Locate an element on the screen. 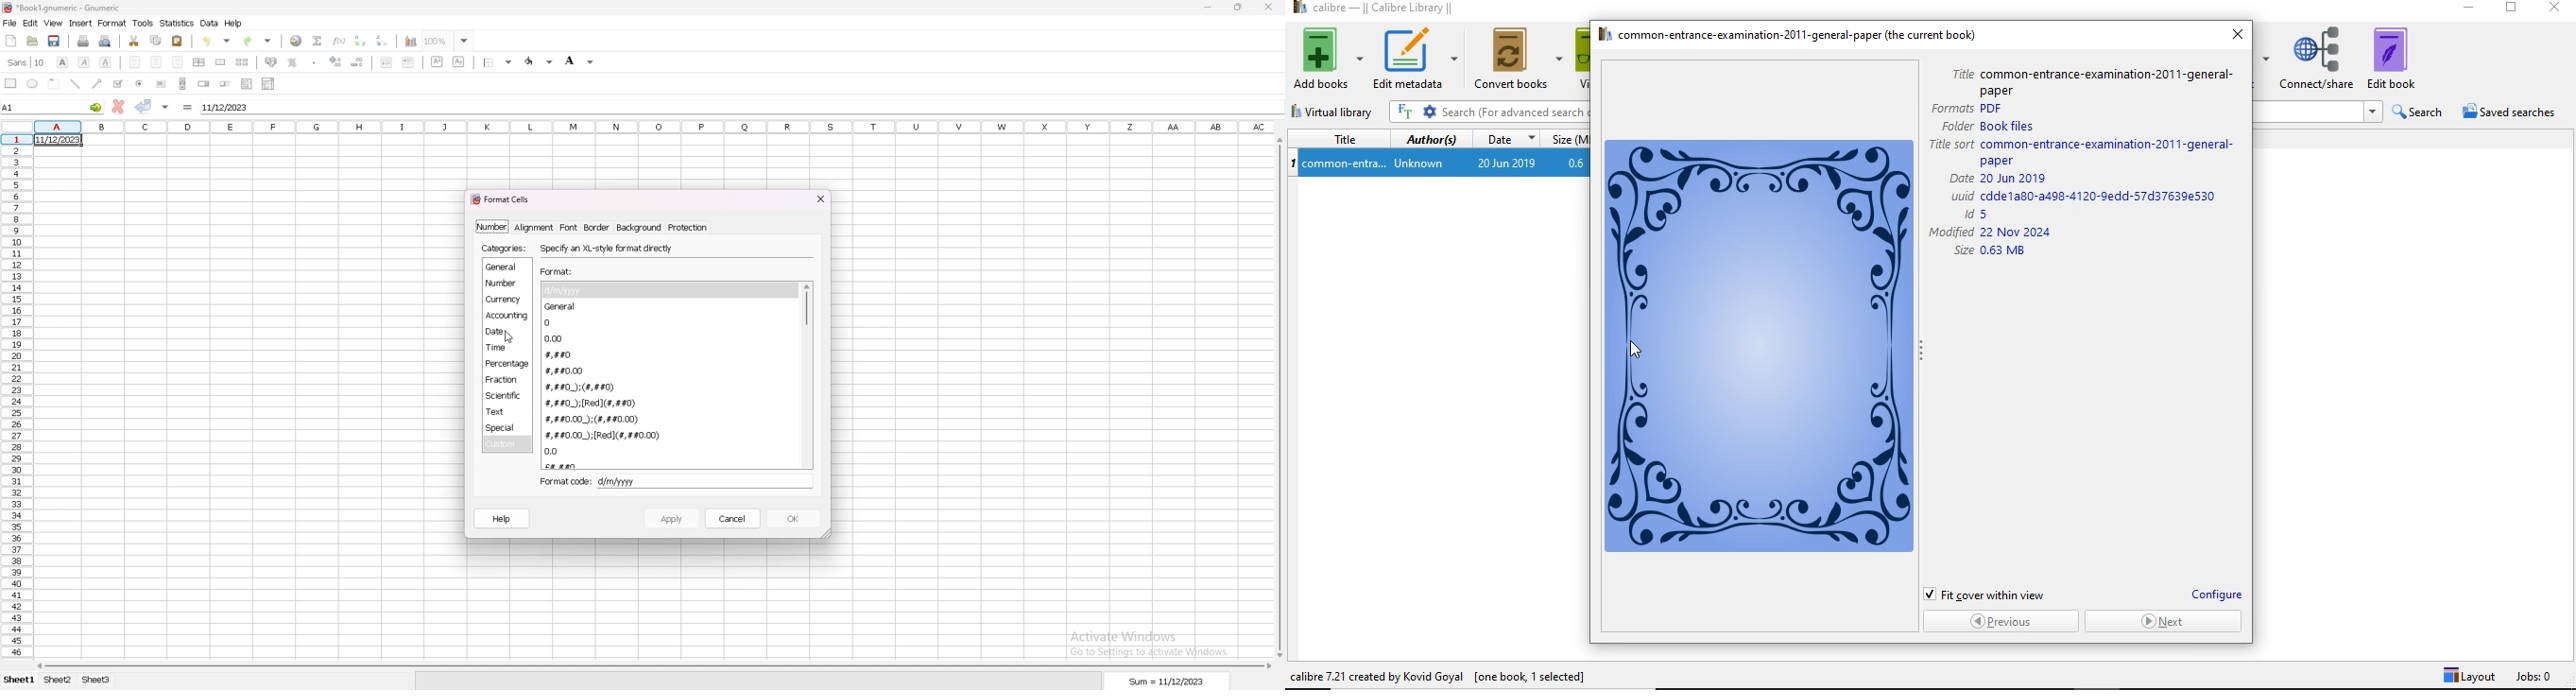 Image resolution: width=2576 pixels, height=700 pixels. help is located at coordinates (502, 519).